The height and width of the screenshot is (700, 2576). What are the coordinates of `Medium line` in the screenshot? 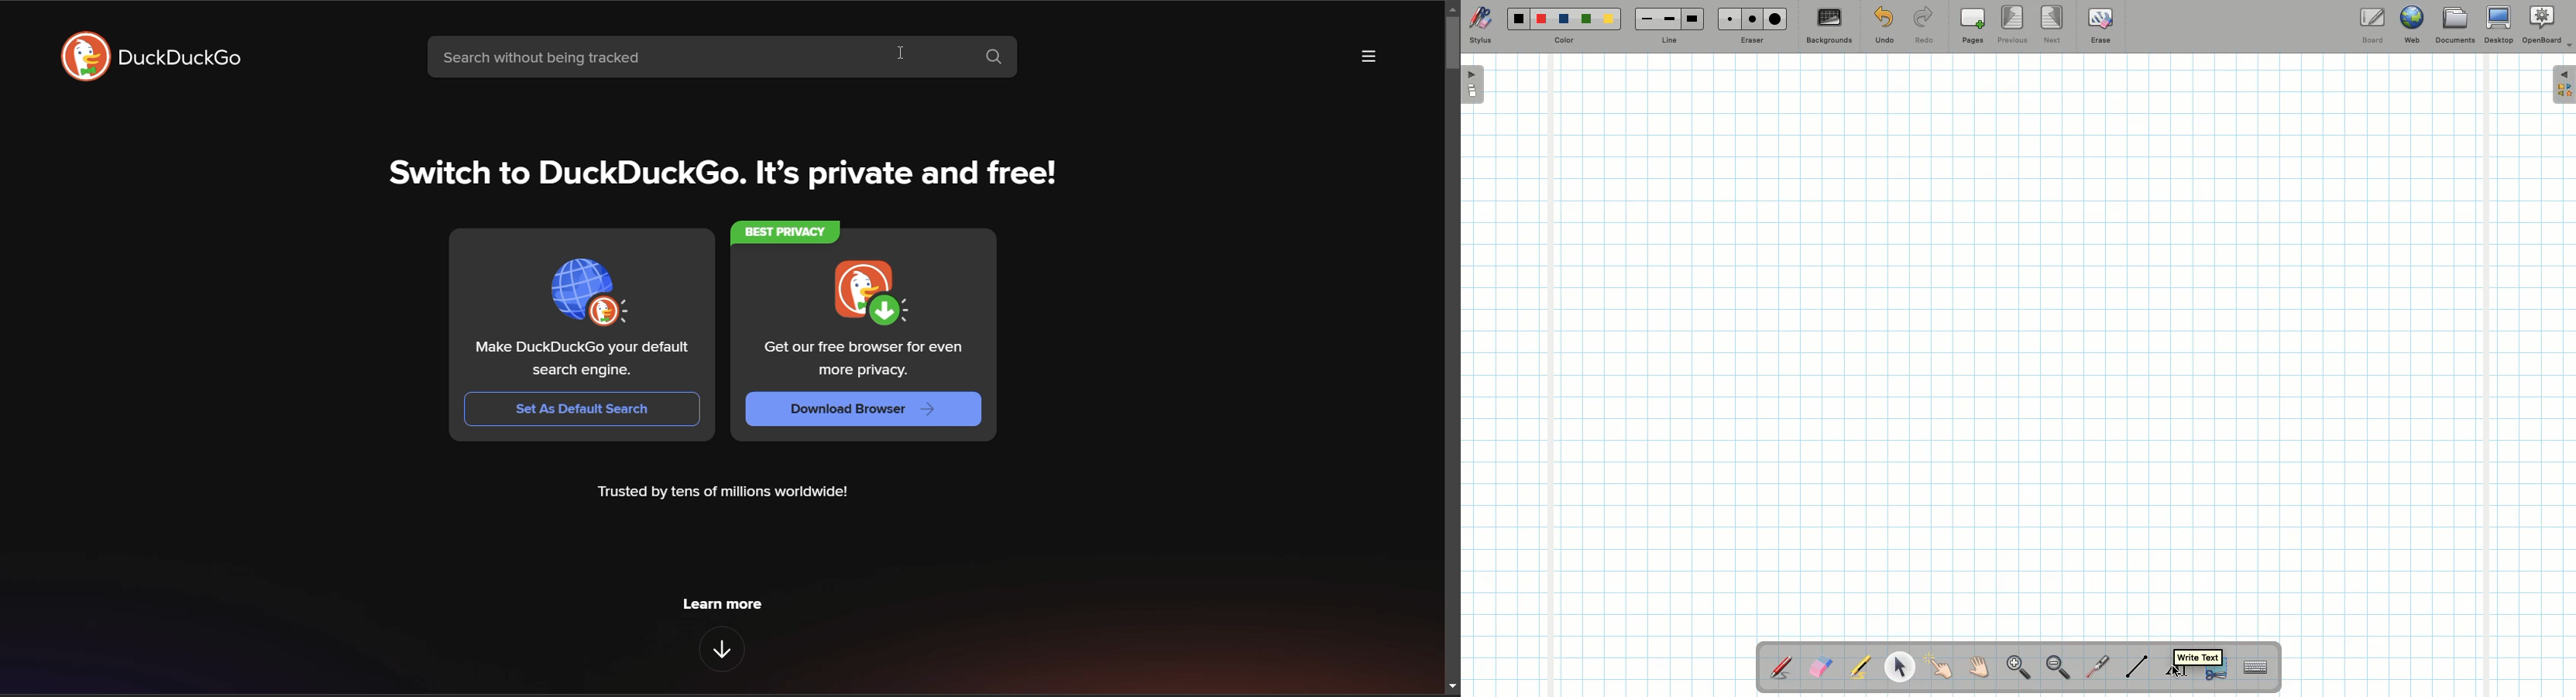 It's located at (1669, 19).